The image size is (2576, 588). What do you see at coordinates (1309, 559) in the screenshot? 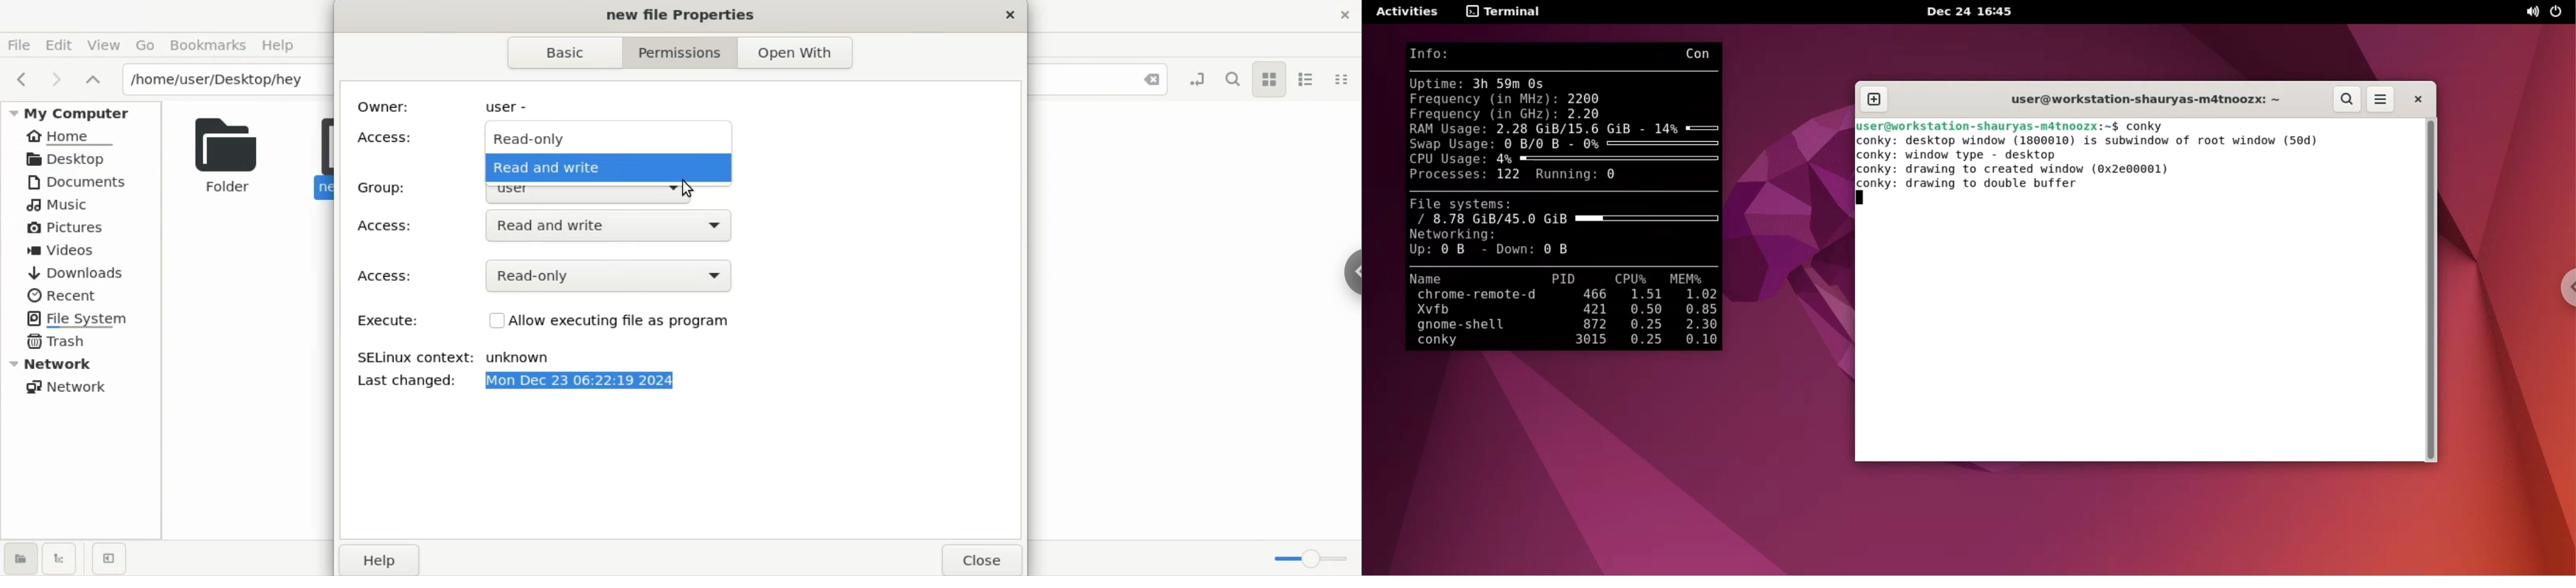
I see `zoom` at bounding box center [1309, 559].